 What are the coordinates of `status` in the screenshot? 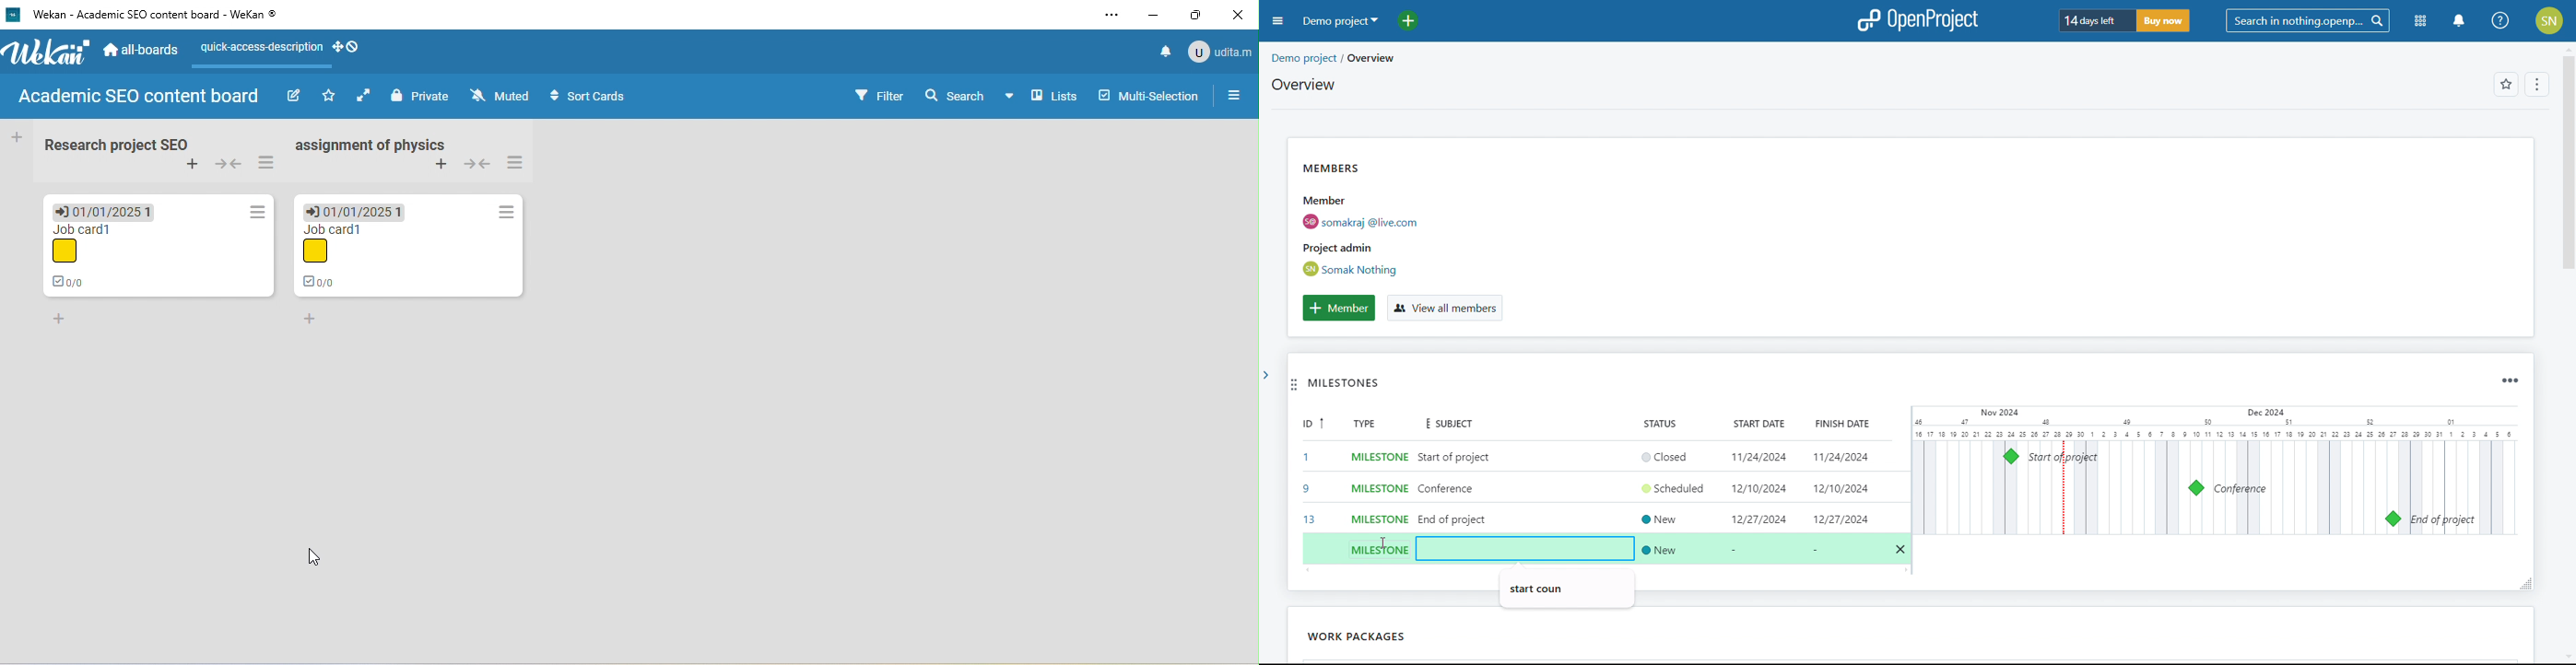 It's located at (1669, 423).